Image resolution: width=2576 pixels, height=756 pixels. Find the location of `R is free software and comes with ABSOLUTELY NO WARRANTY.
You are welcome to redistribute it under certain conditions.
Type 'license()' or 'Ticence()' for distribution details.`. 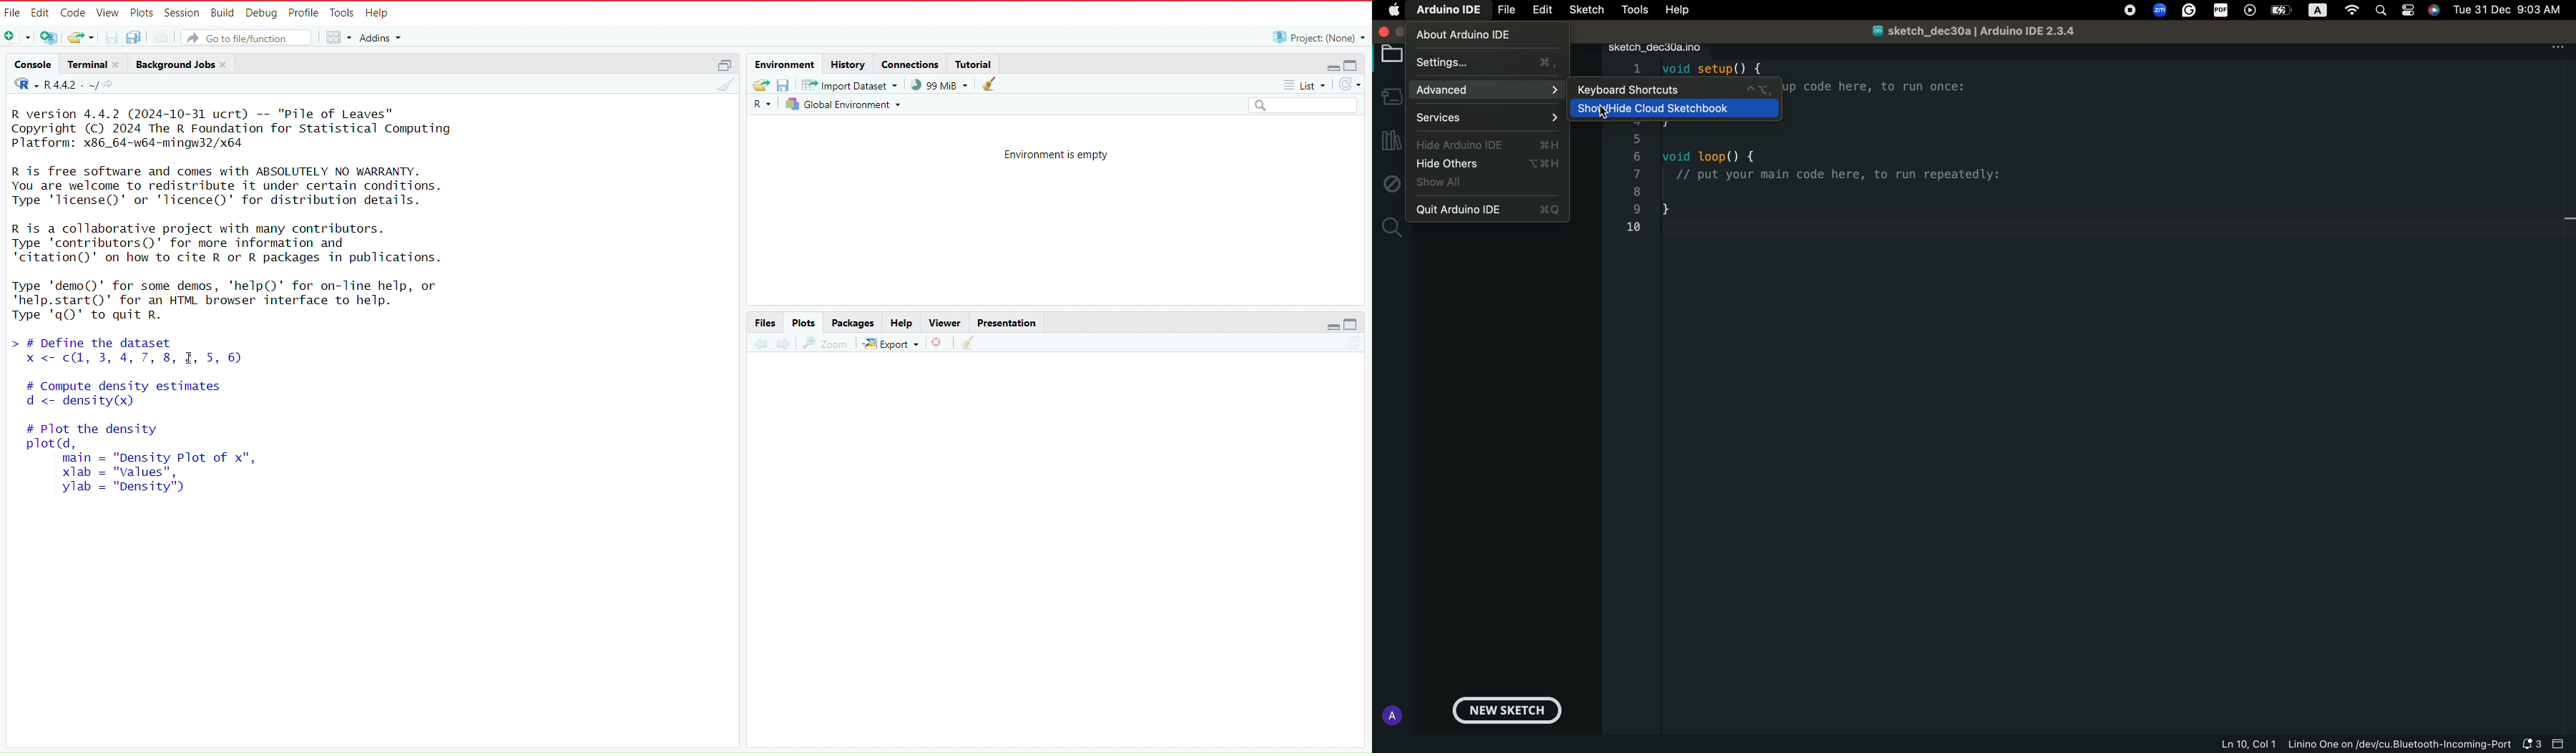

R is free software and comes with ABSOLUTELY NO WARRANTY.
You are welcome to redistribute it under certain conditions.
Type 'license()' or 'Ticence()' for distribution details. is located at coordinates (235, 185).